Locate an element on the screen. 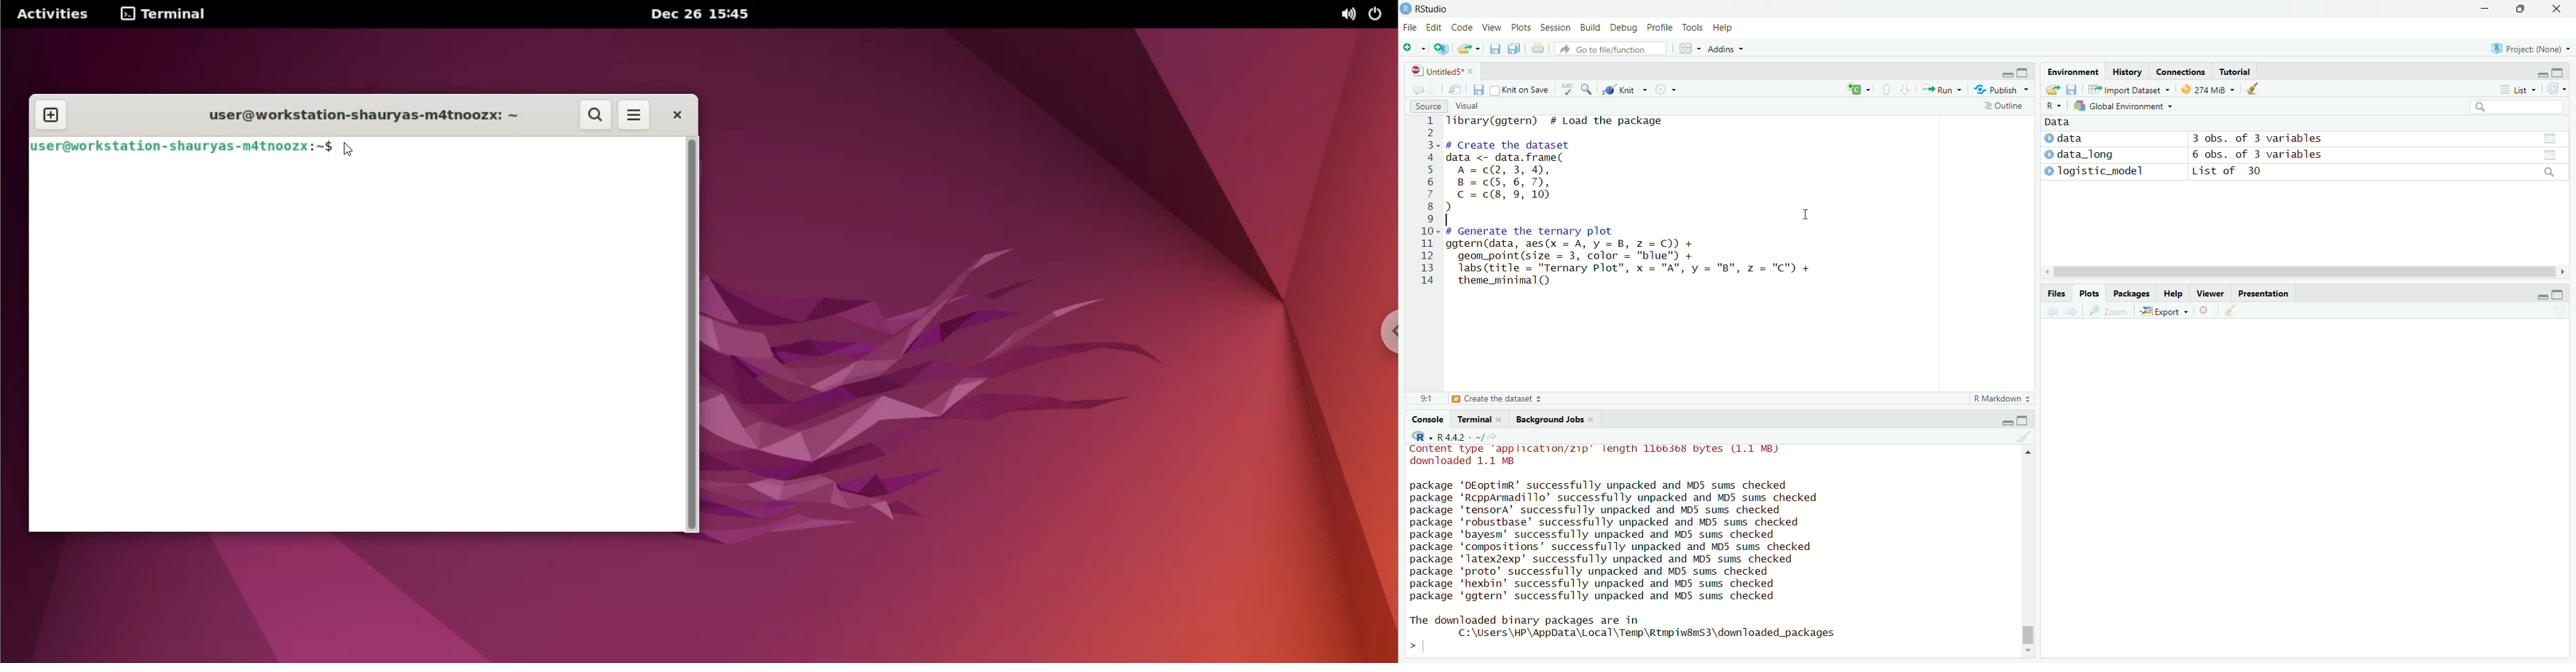  print is located at coordinates (1541, 51).